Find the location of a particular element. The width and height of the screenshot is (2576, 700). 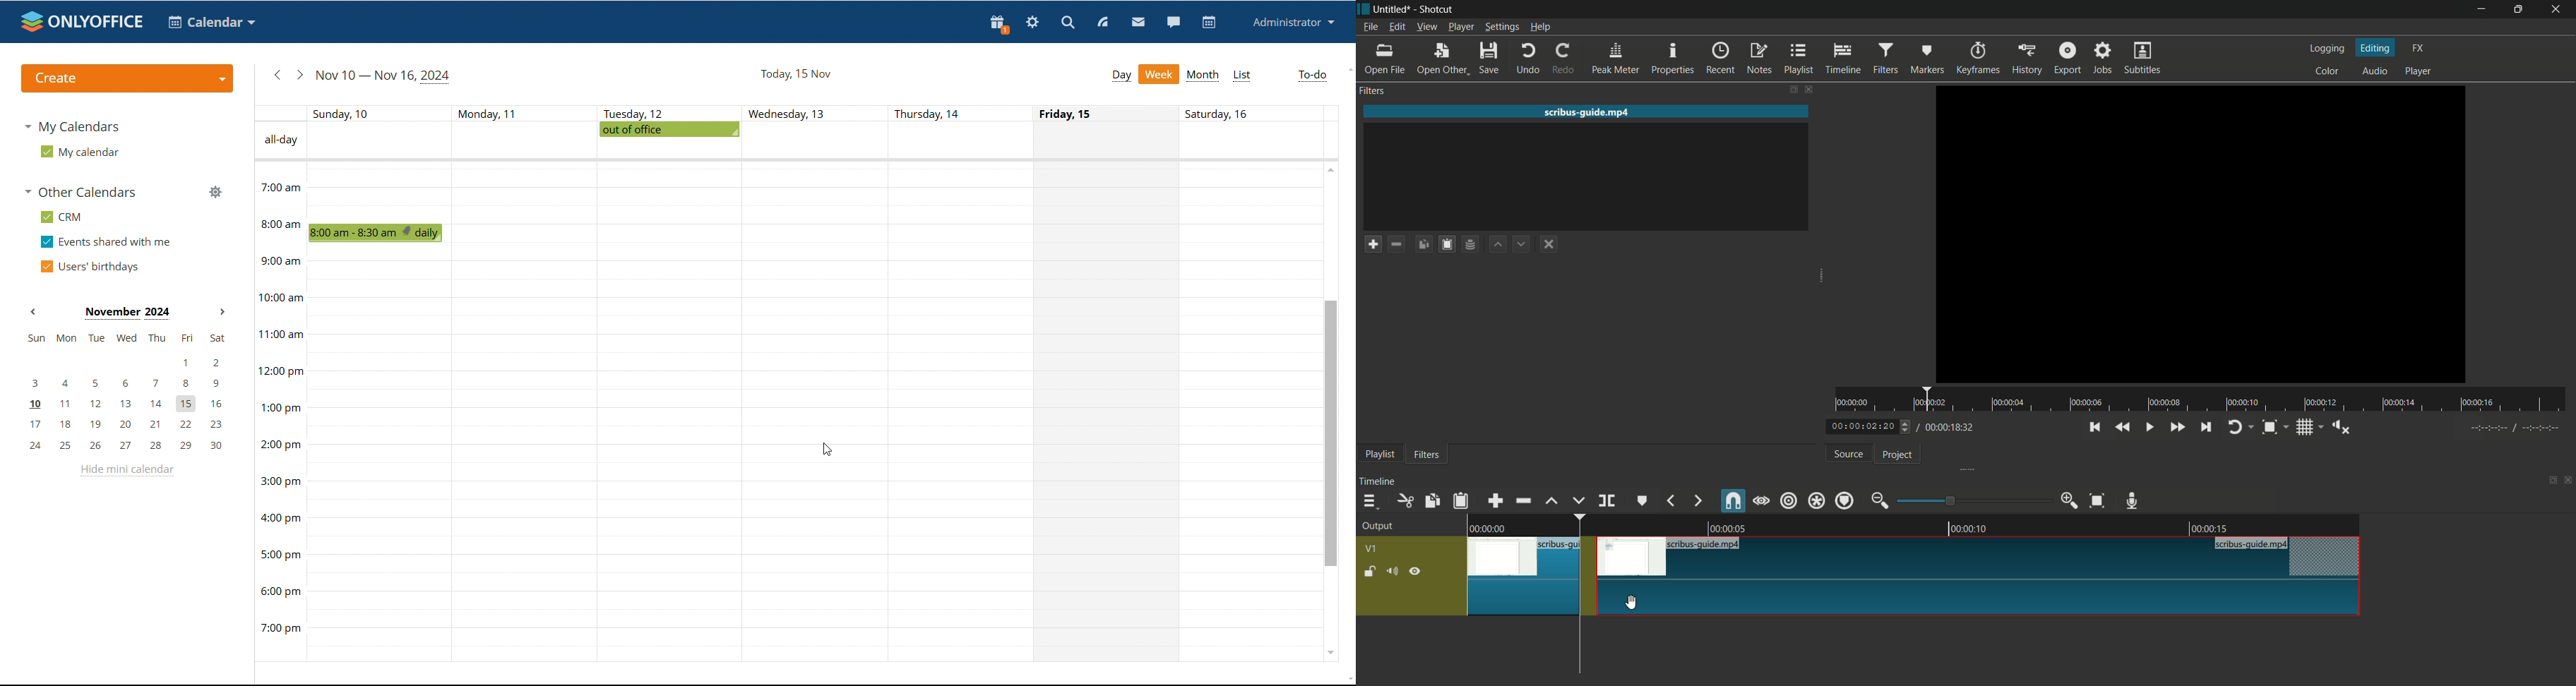

timeline is located at coordinates (1377, 481).